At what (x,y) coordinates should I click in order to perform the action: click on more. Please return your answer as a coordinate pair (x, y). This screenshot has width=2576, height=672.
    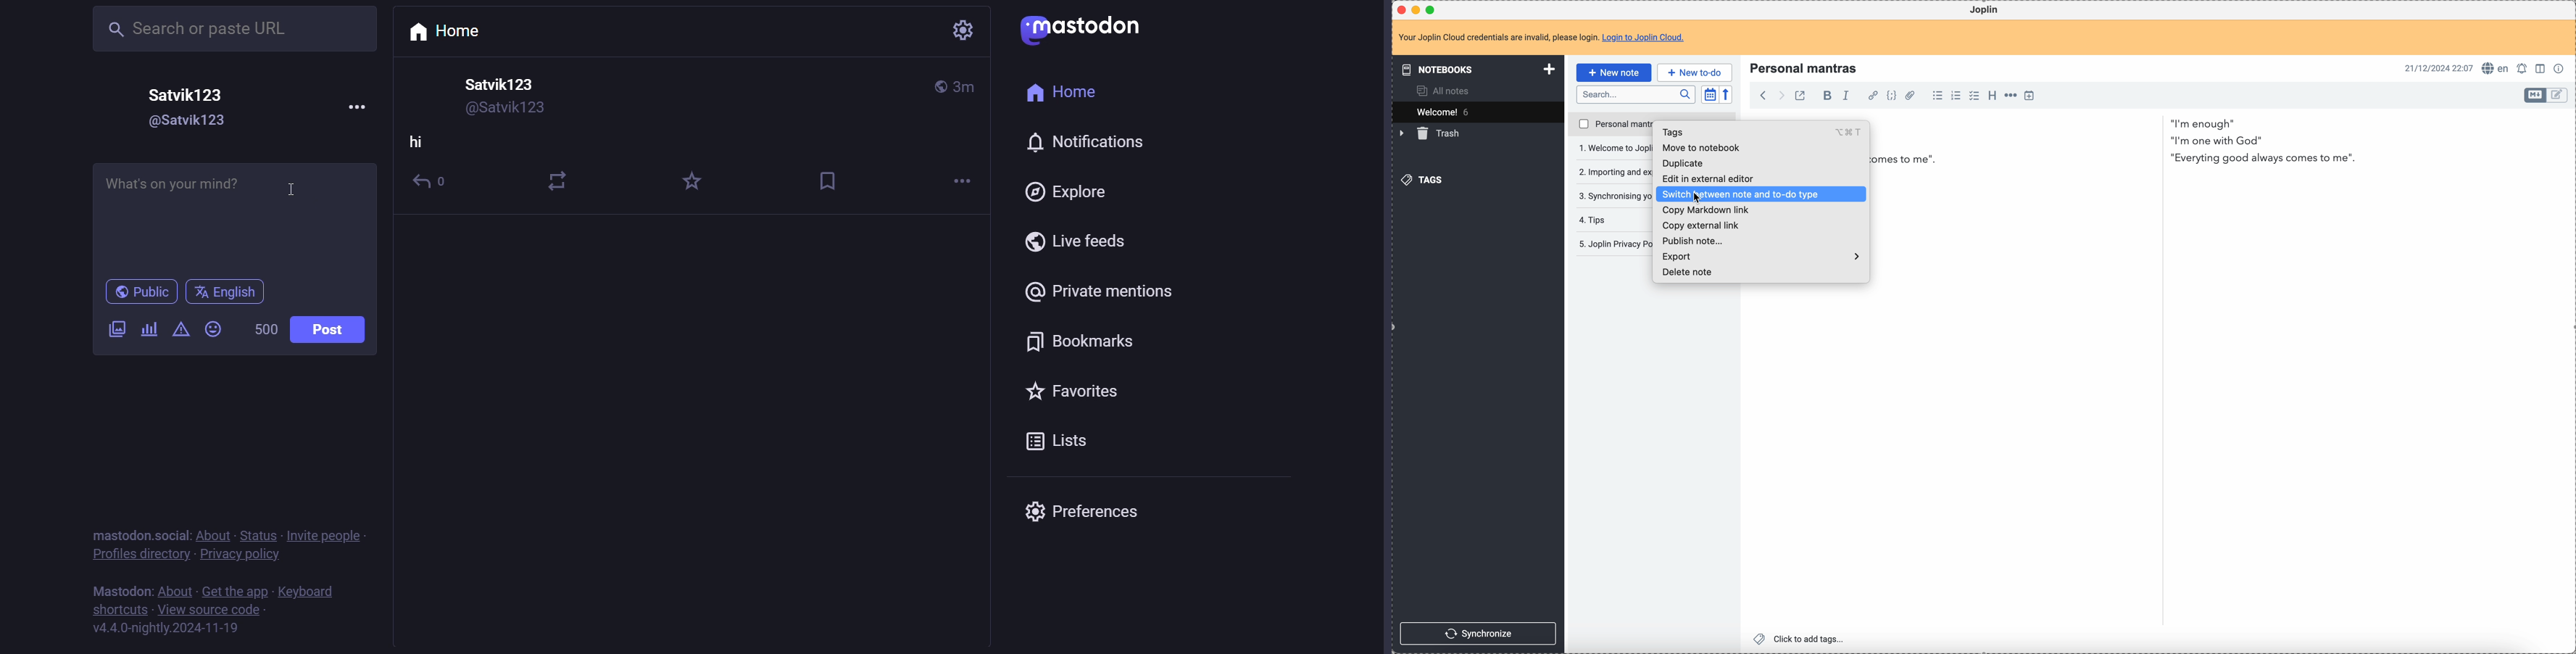
    Looking at the image, I should click on (957, 182).